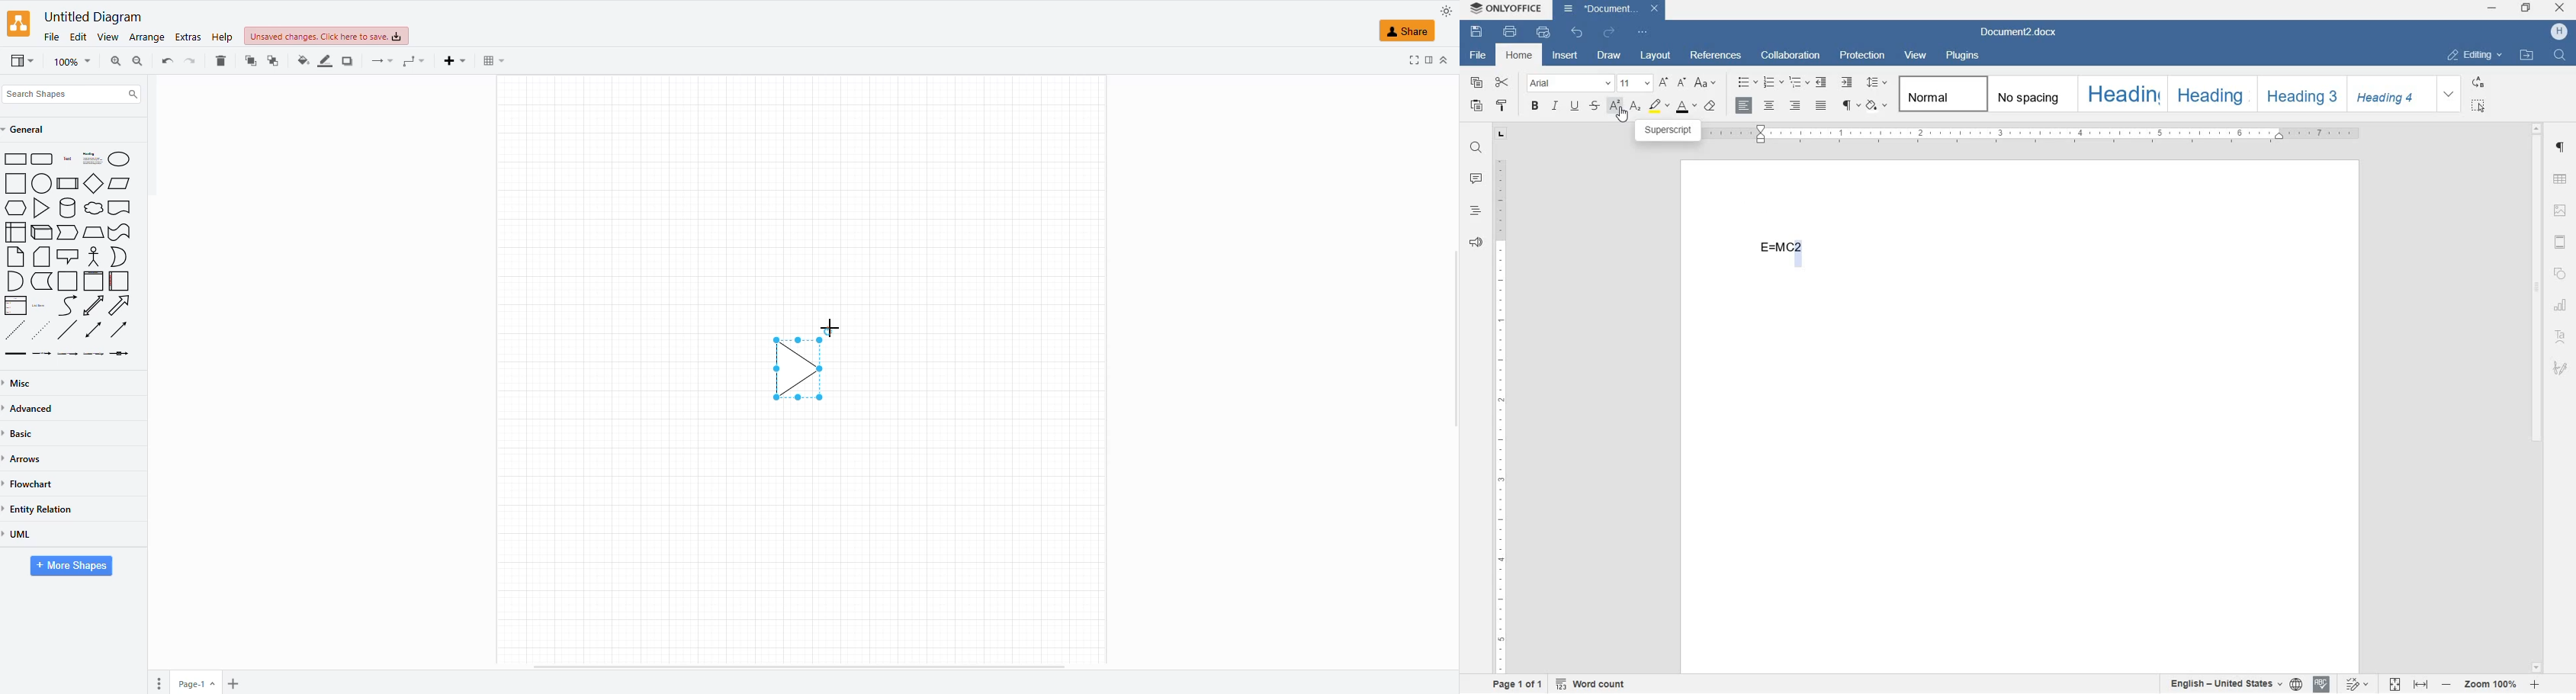  What do you see at coordinates (93, 305) in the screenshot?
I see `Two sided bordered Arrow` at bounding box center [93, 305].